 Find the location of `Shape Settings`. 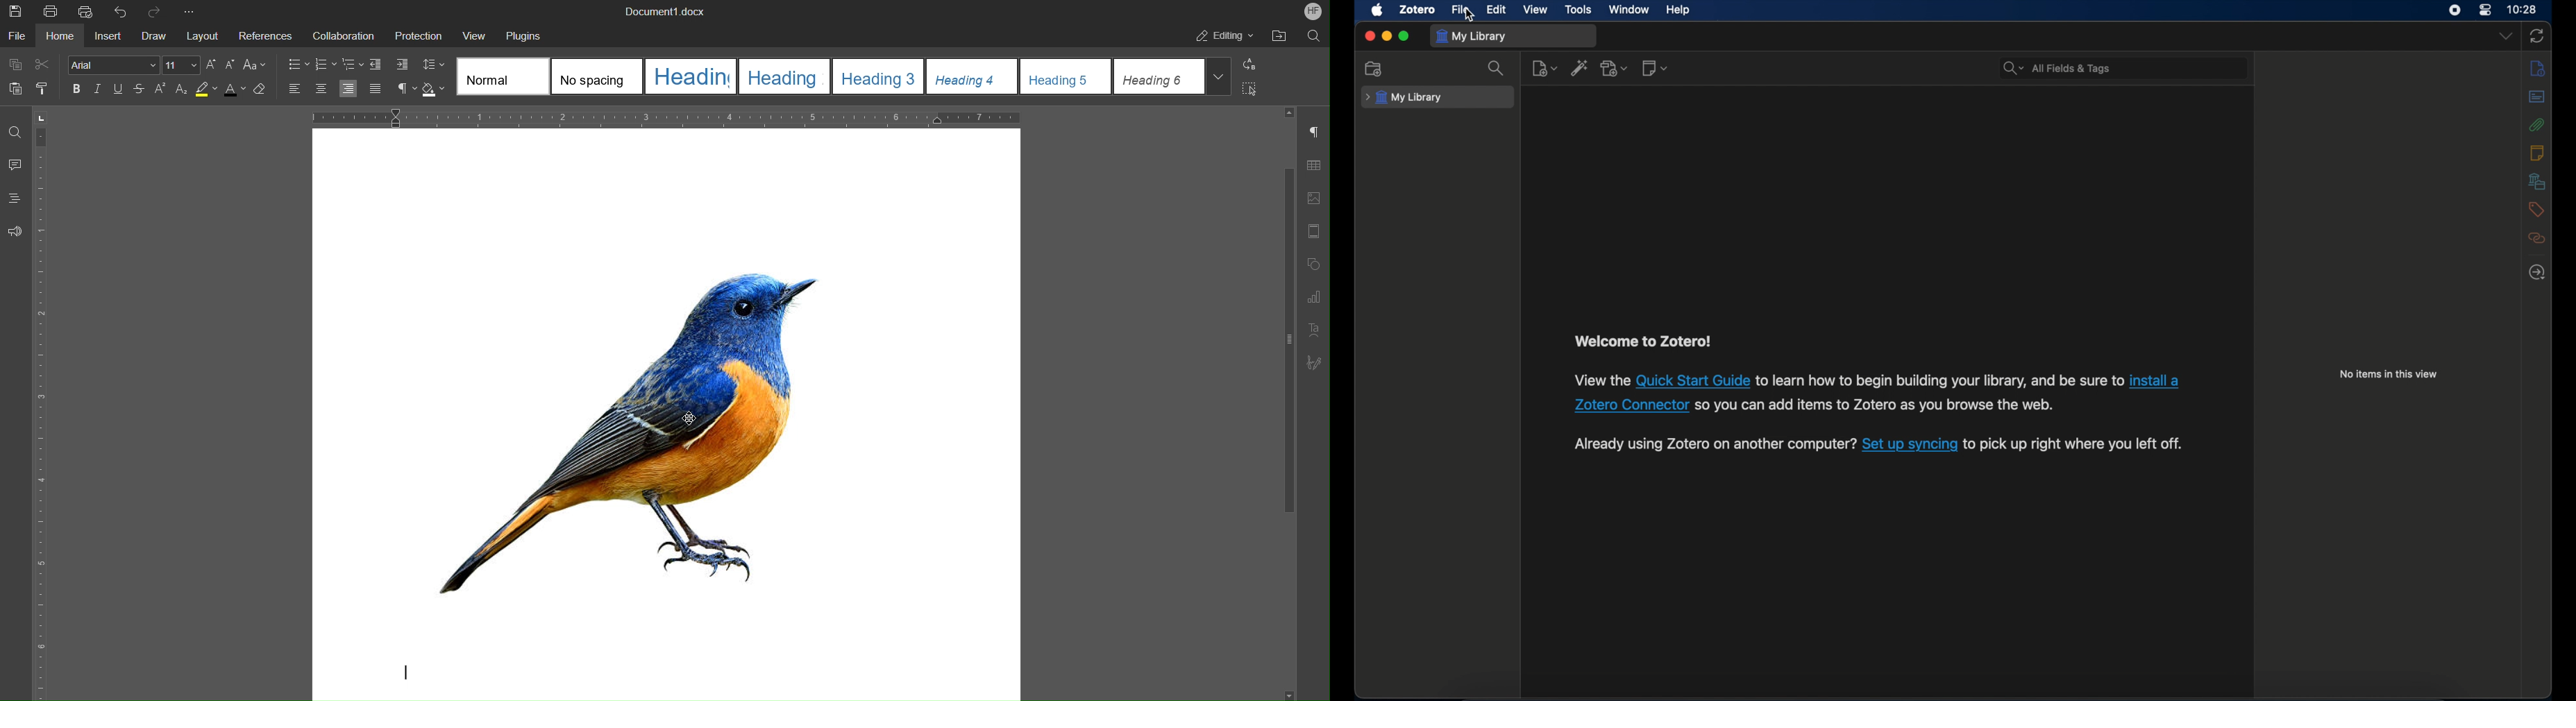

Shape Settings is located at coordinates (1314, 264).